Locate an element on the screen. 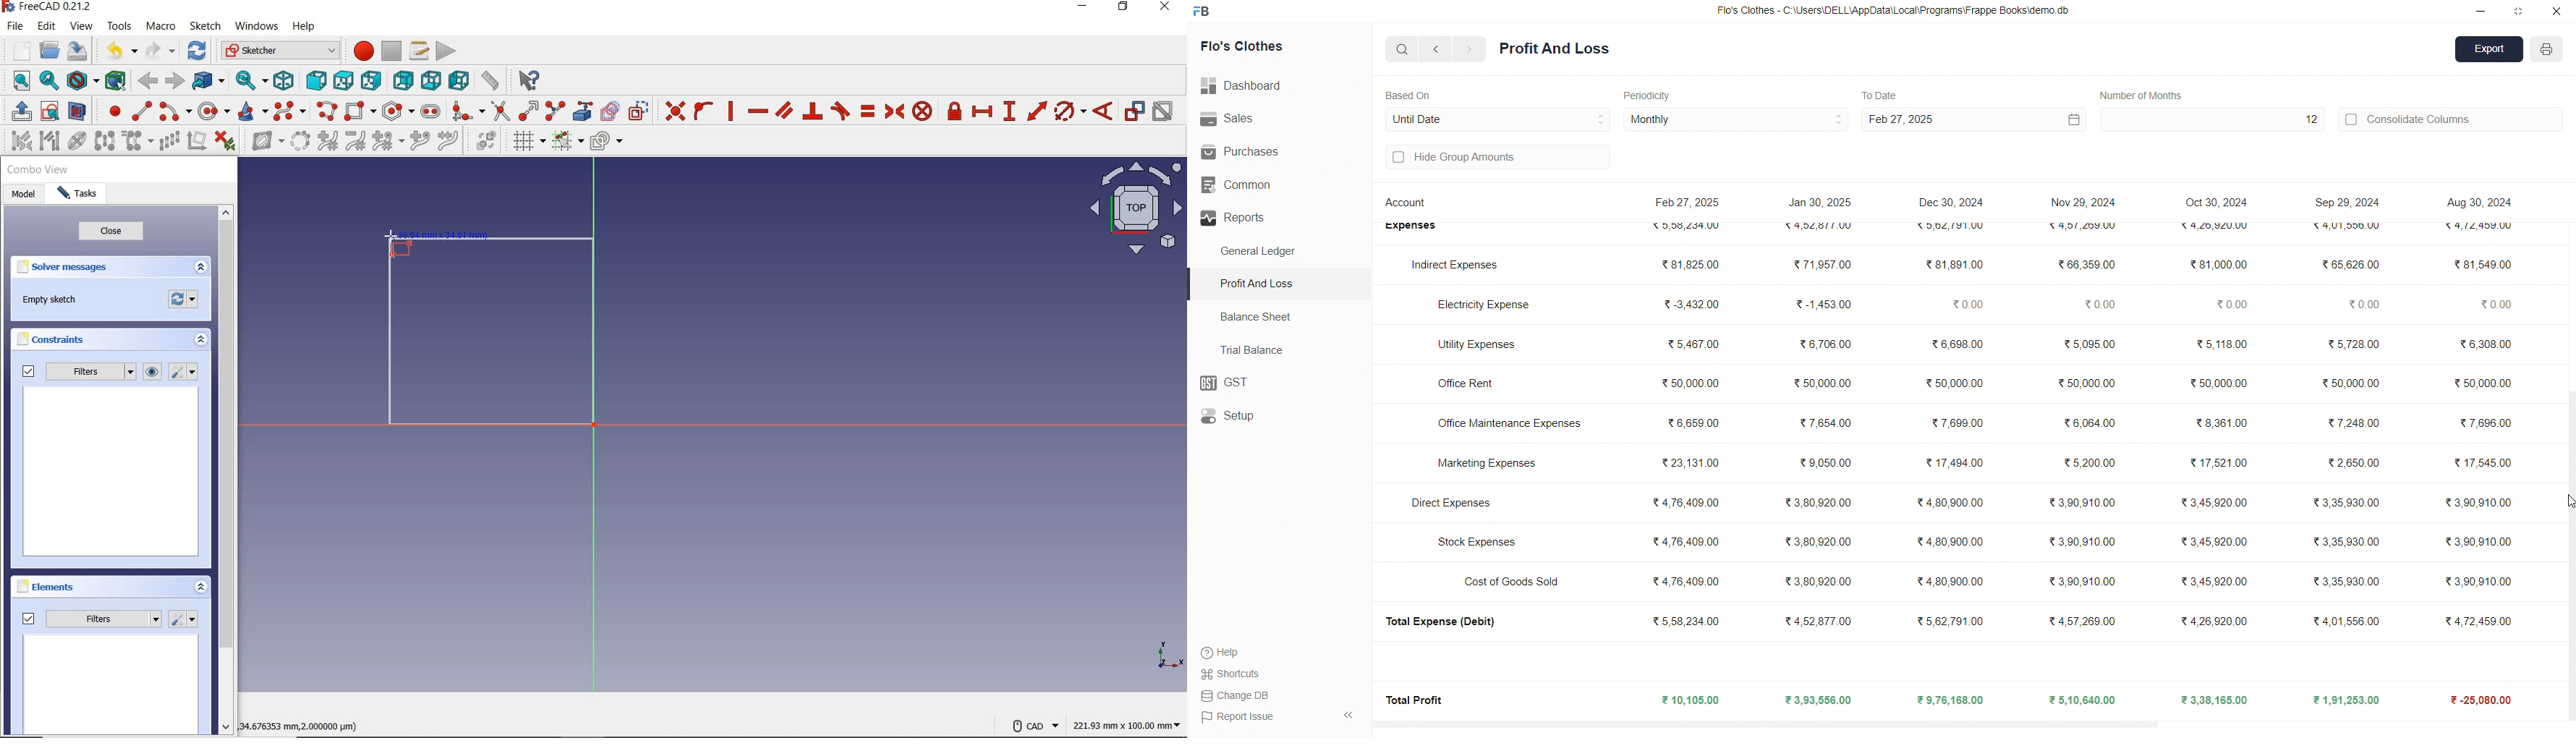 This screenshot has height=756, width=2576. constrain horizontally is located at coordinates (758, 111).